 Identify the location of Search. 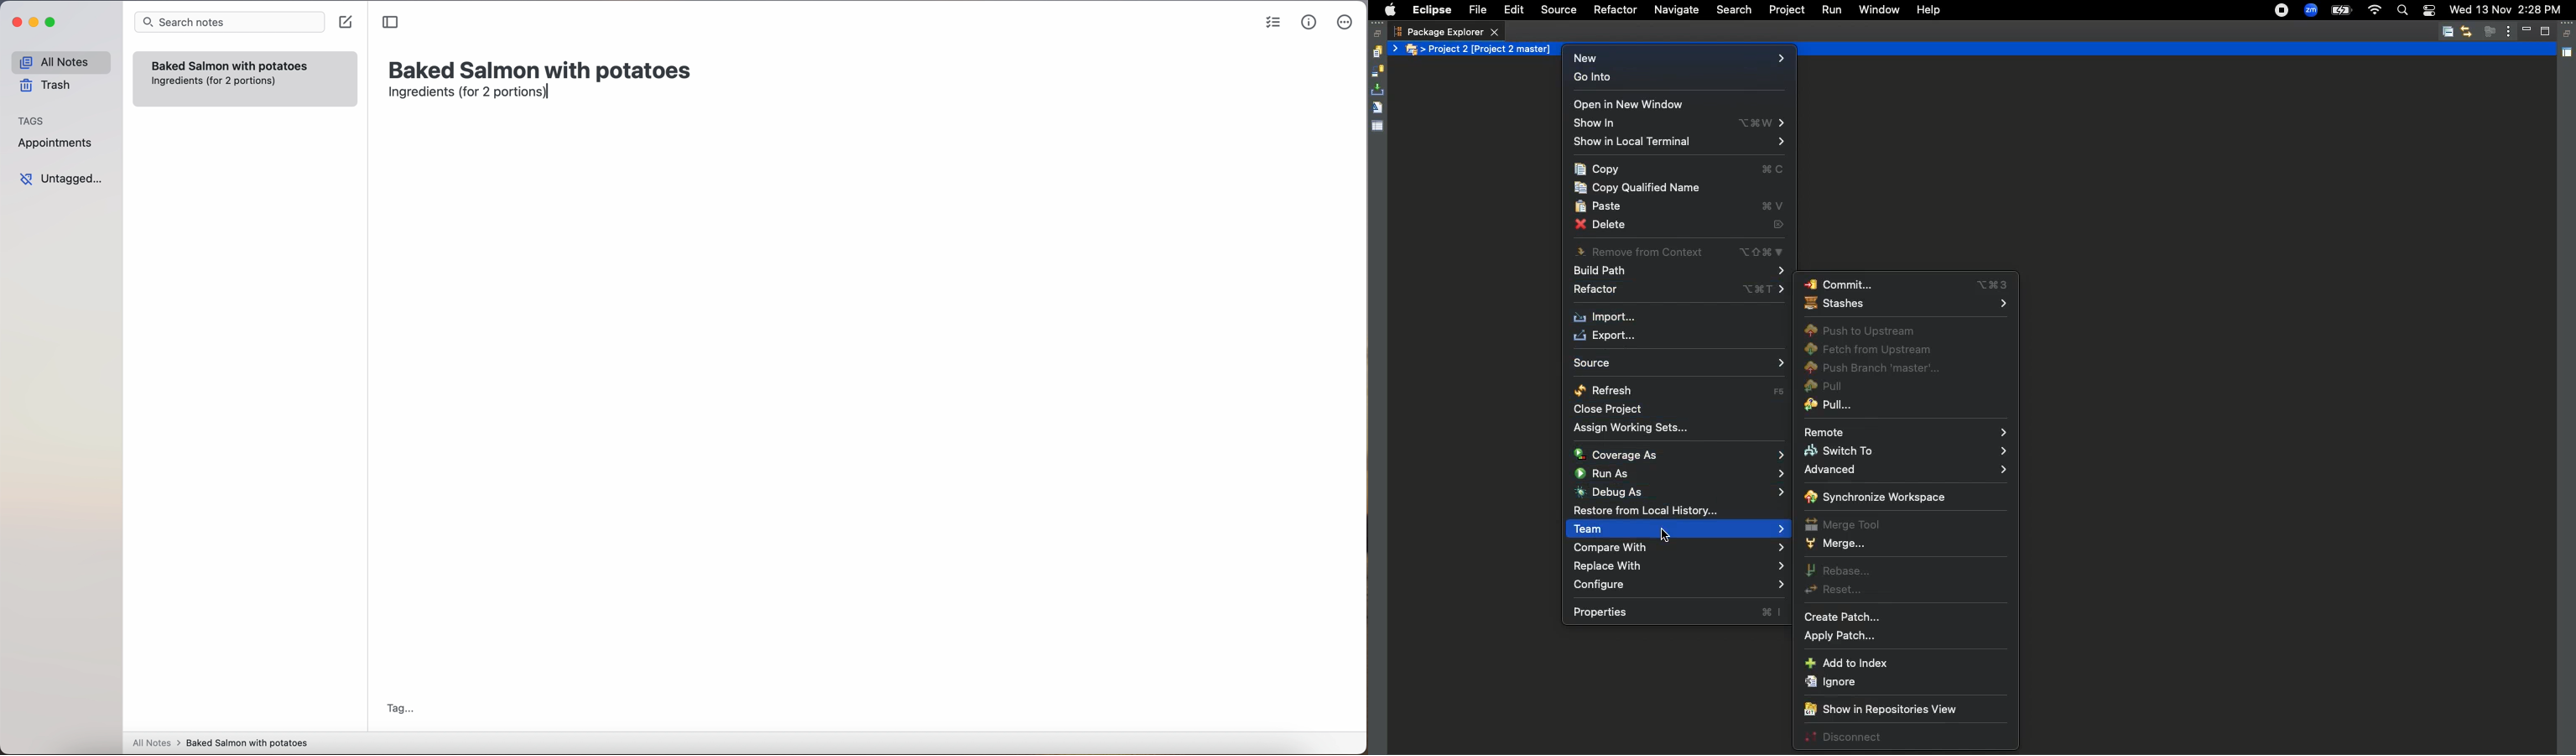
(1734, 10).